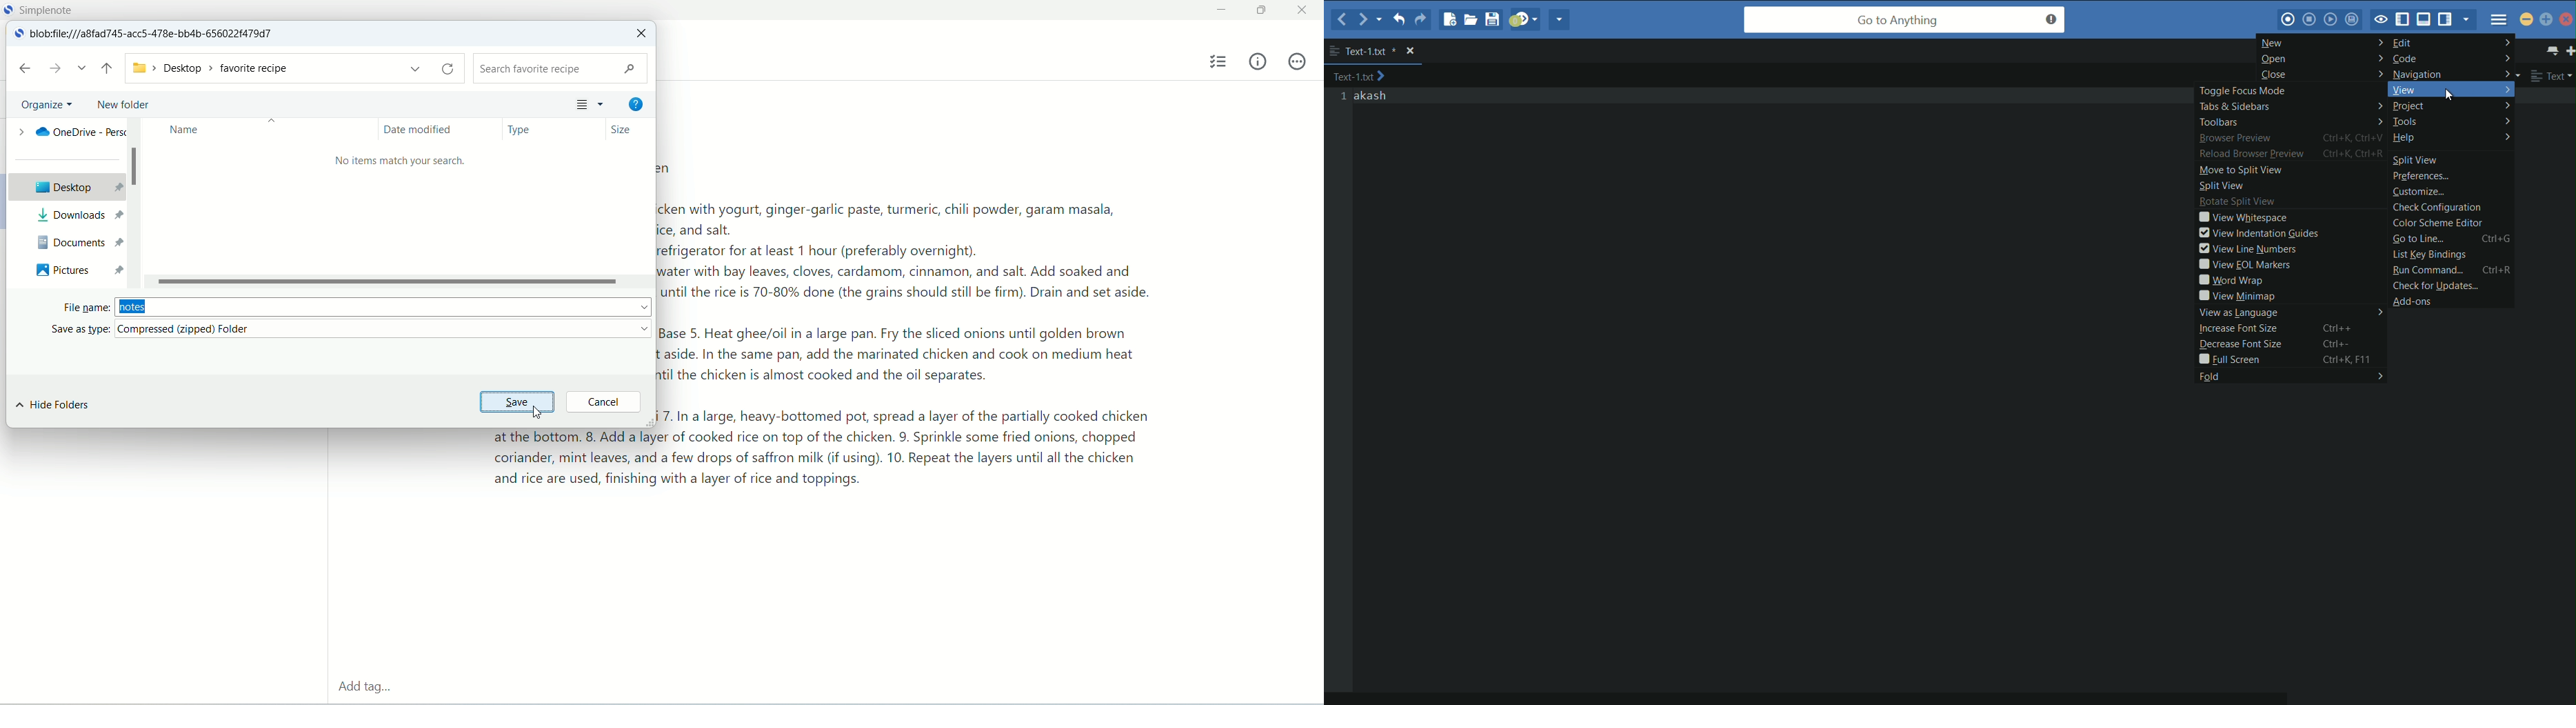 The height and width of the screenshot is (728, 2576). Describe the element at coordinates (399, 282) in the screenshot. I see `horizontal scroll bar` at that location.